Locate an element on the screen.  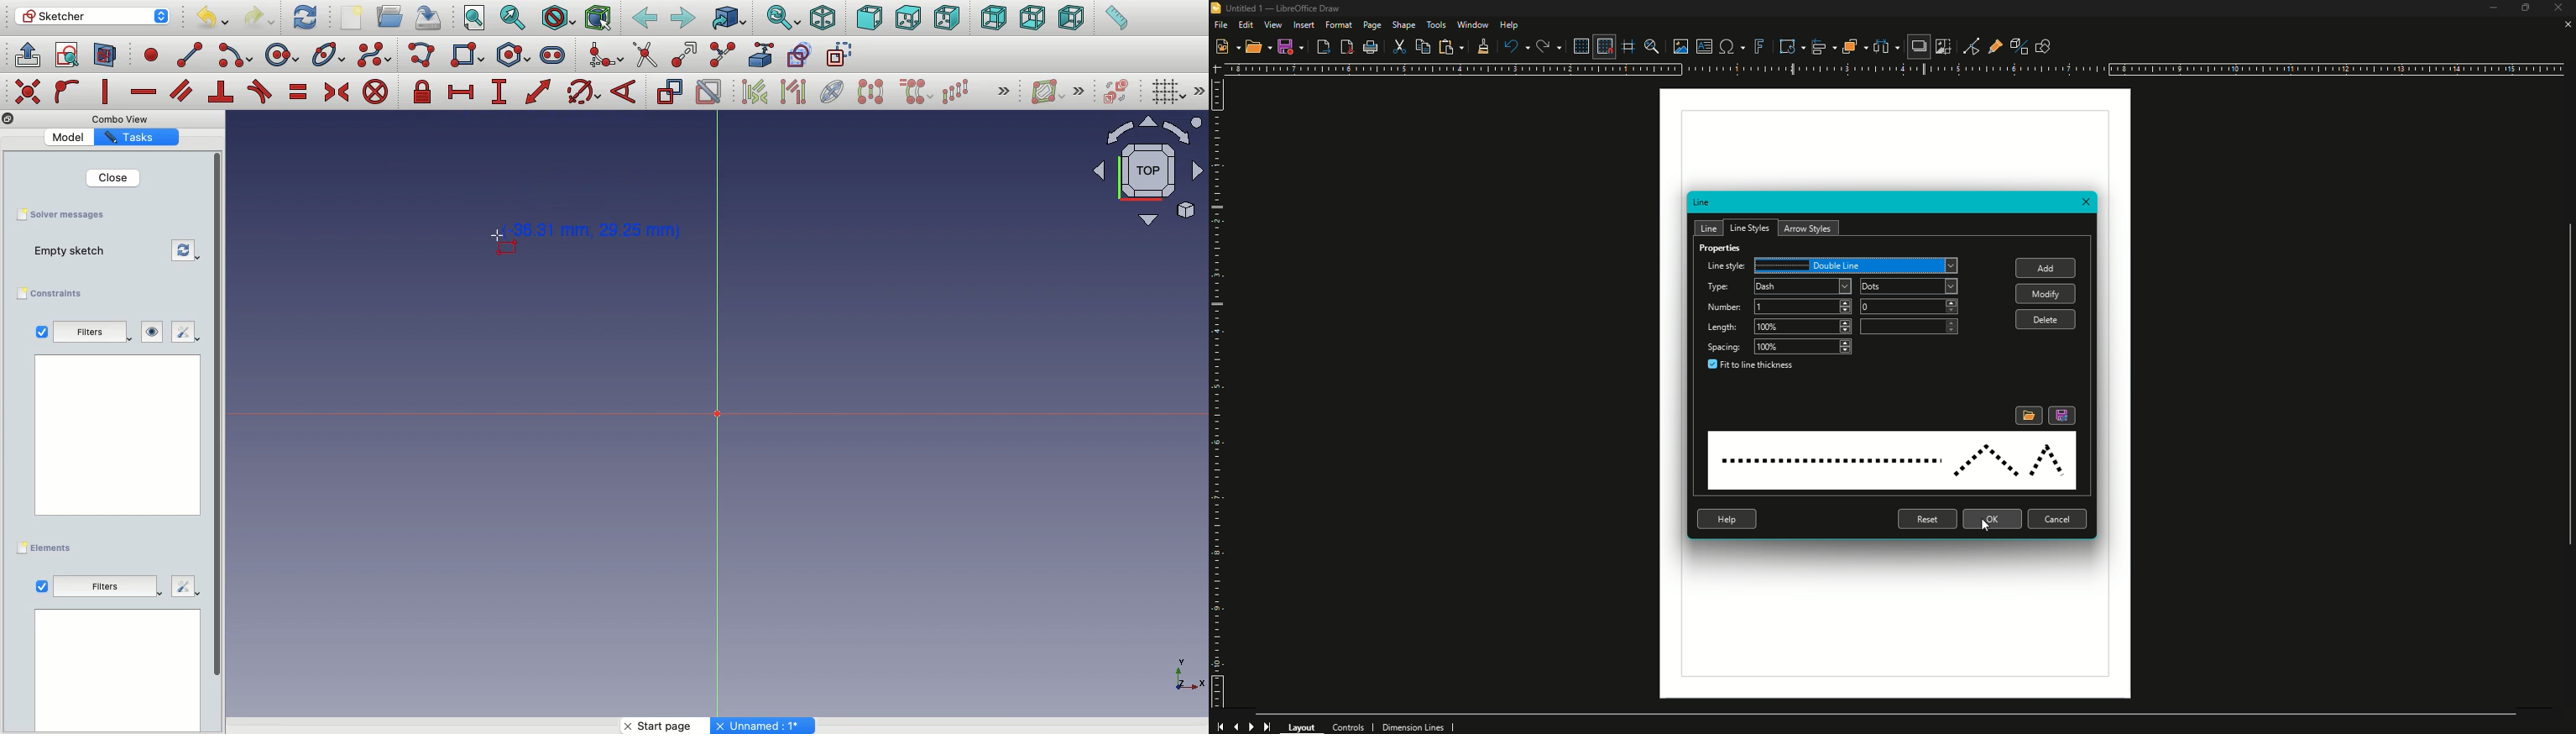
Left is located at coordinates (1070, 18).